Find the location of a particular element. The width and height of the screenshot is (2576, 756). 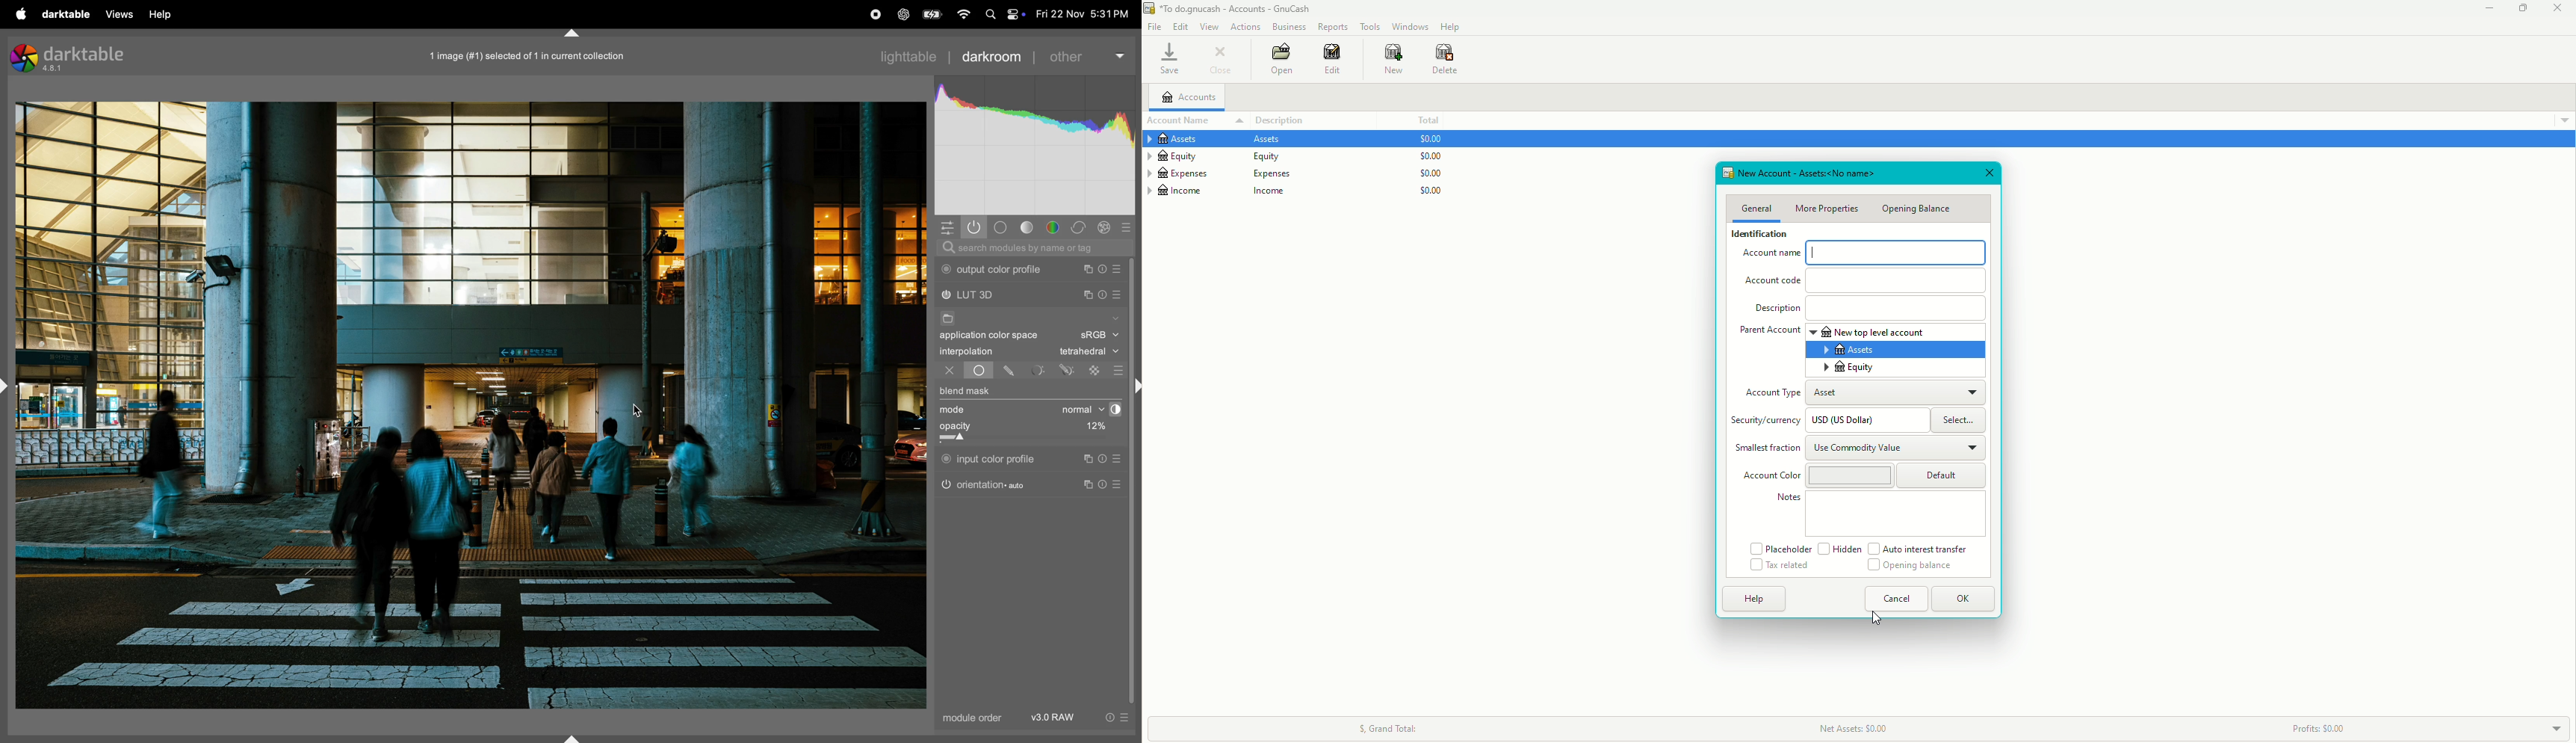

tetrahedral is located at coordinates (1089, 352).